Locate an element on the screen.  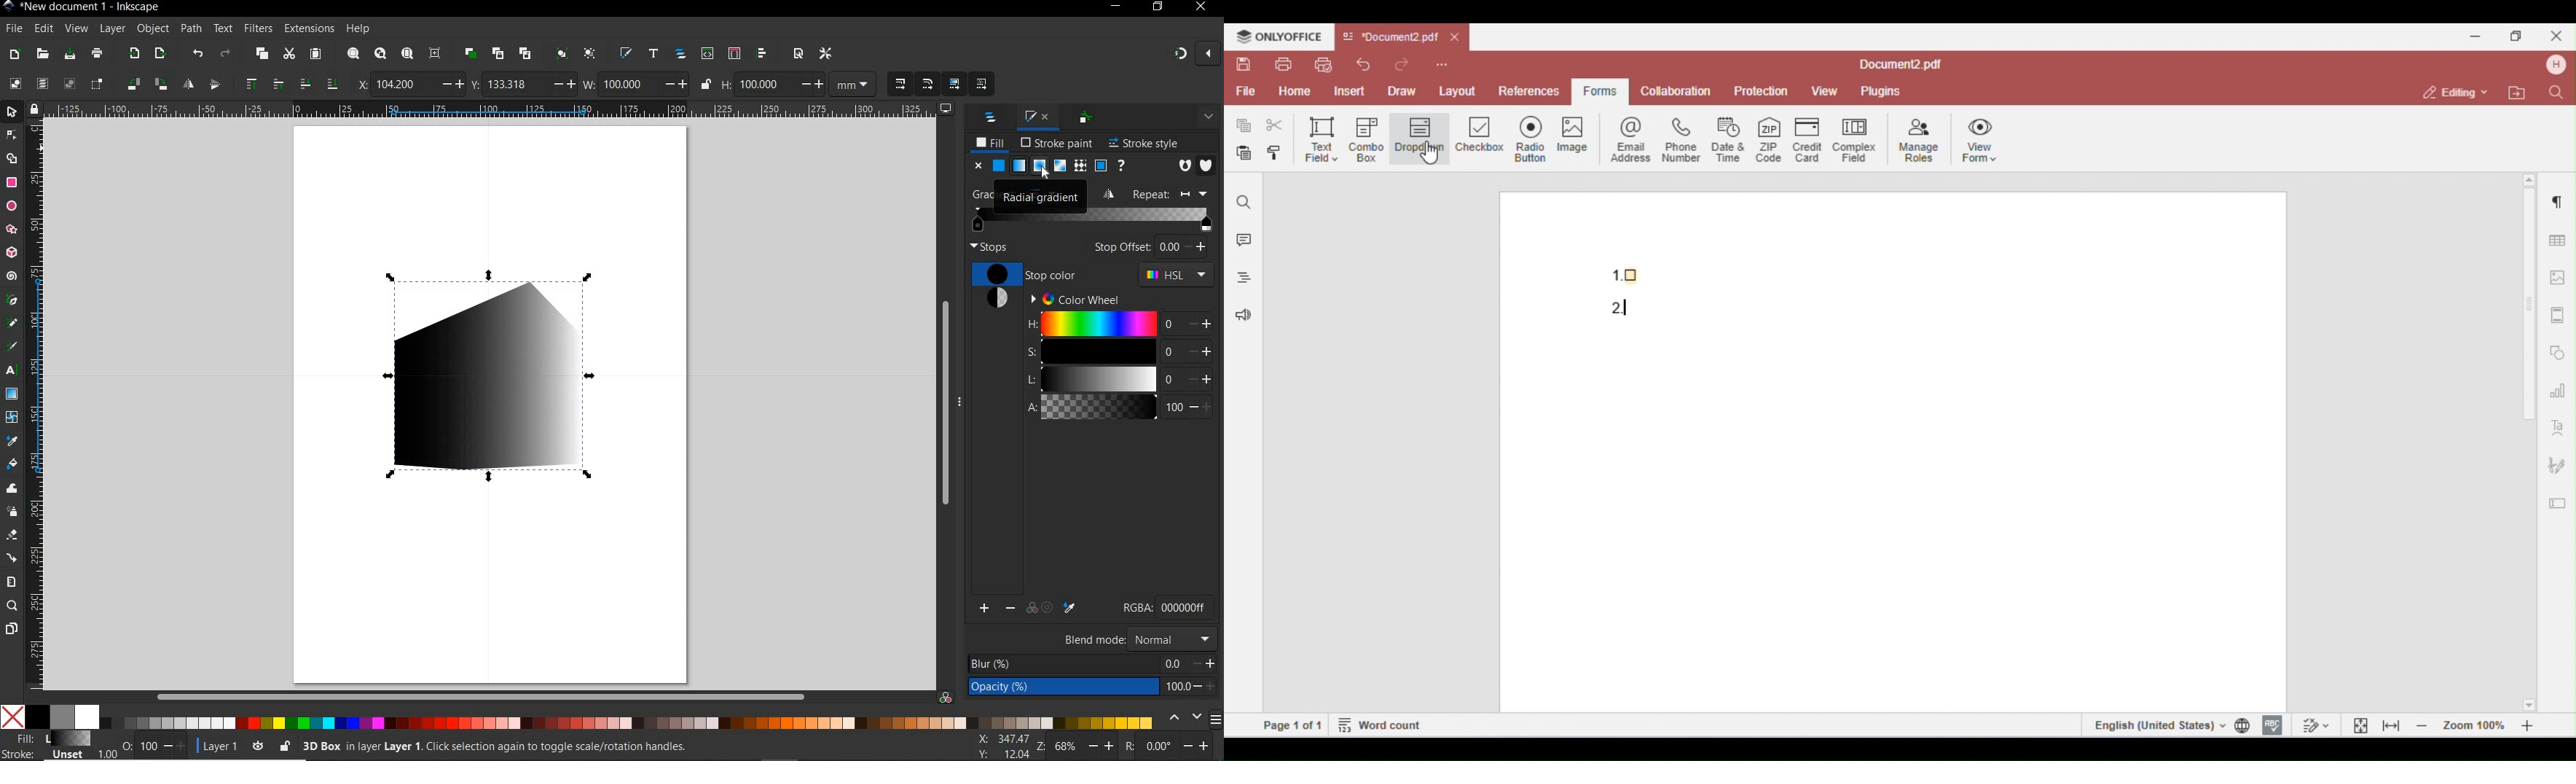
UNSET PAINT is located at coordinates (1123, 168).